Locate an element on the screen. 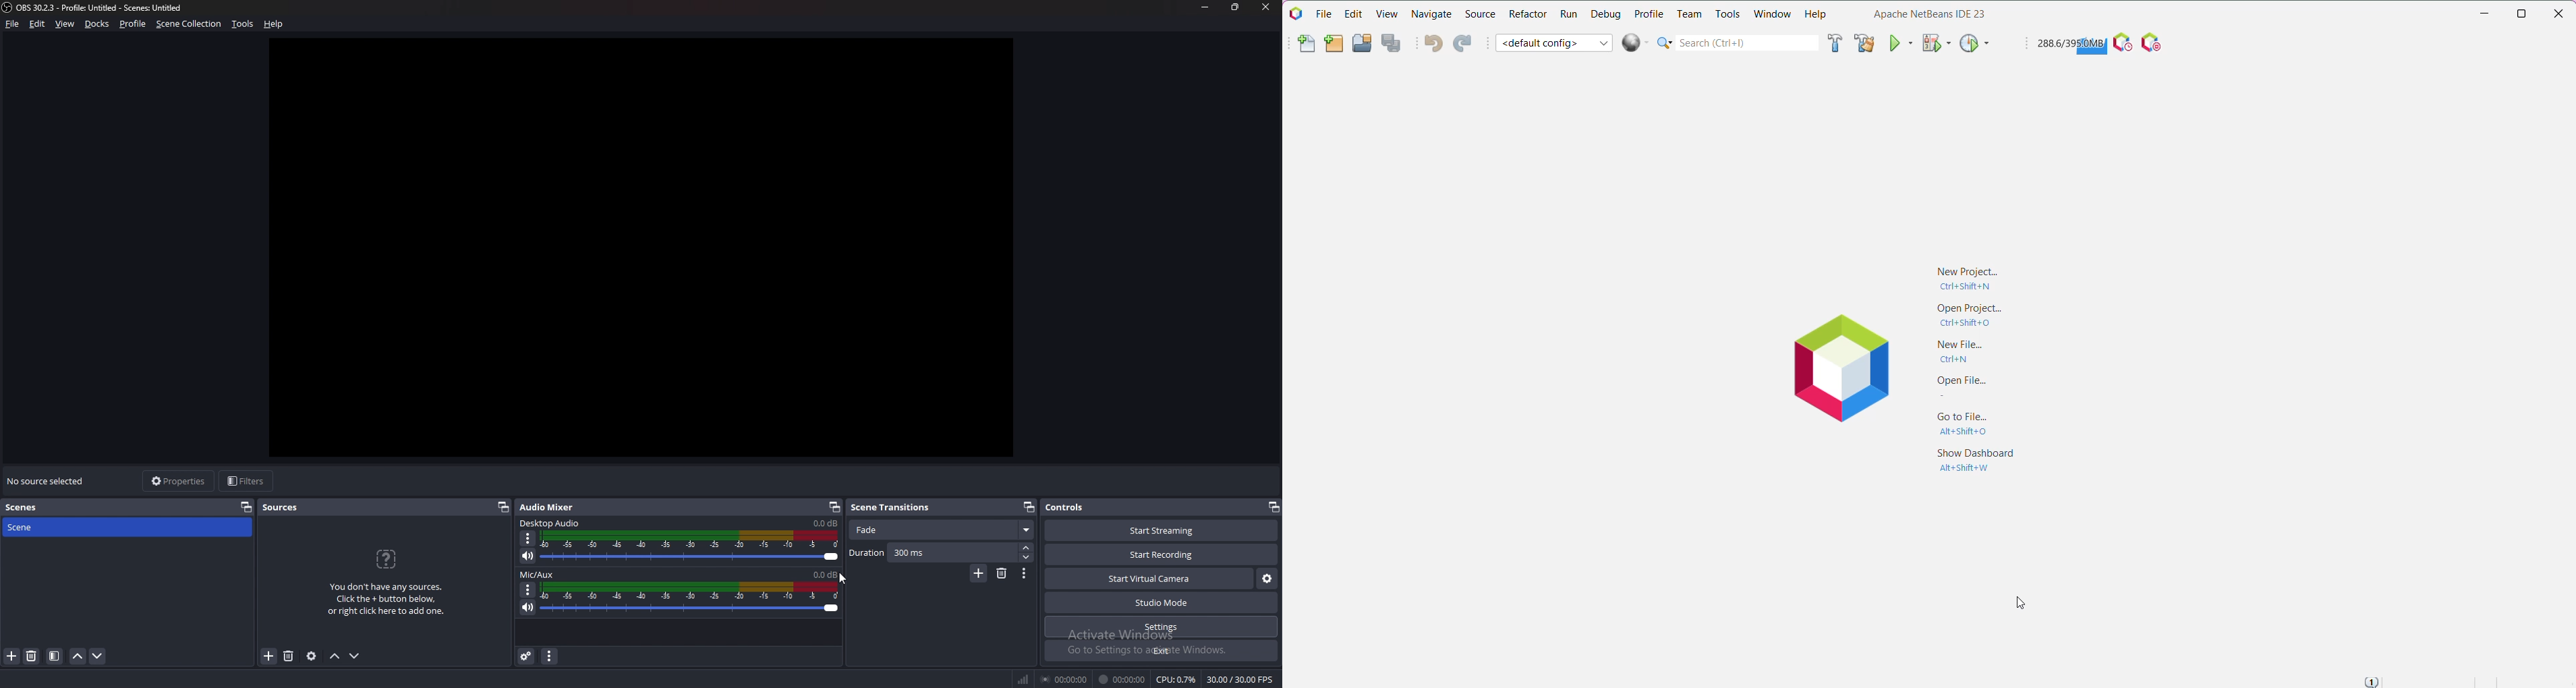  remove source is located at coordinates (289, 656).